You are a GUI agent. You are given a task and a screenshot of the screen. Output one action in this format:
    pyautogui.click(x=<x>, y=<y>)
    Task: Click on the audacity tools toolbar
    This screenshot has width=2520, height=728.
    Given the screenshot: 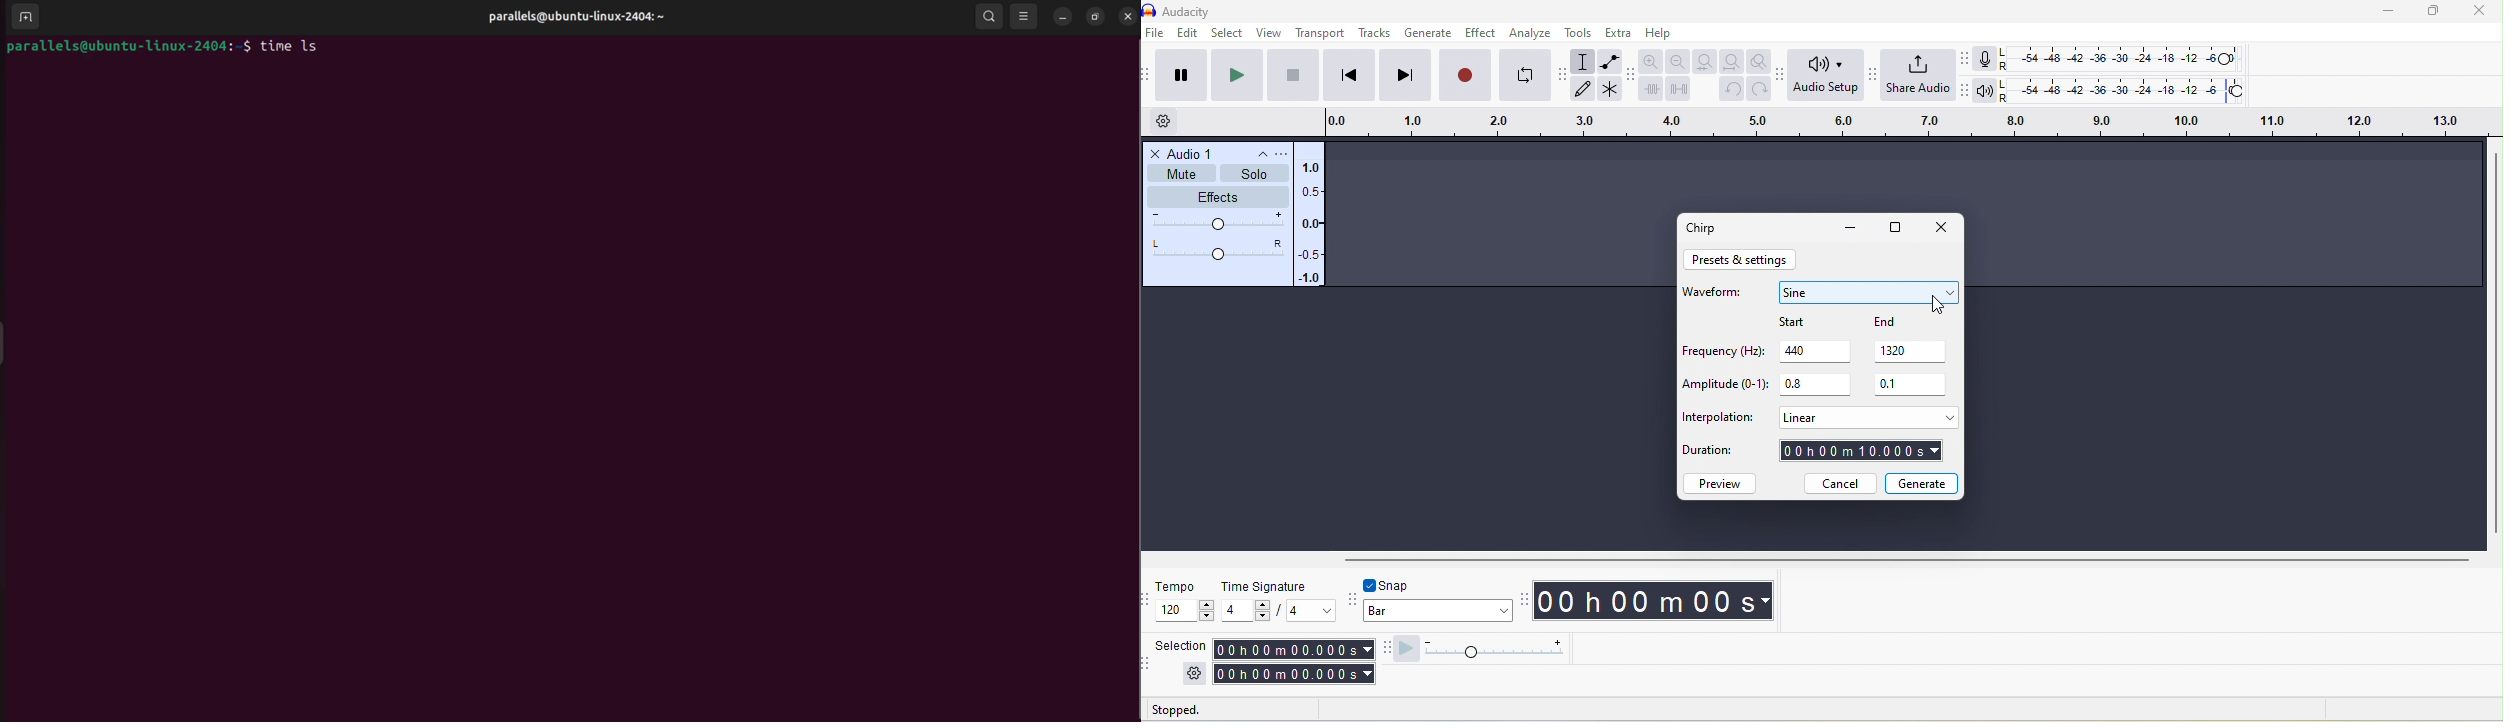 What is the action you would take?
    pyautogui.click(x=1565, y=81)
    